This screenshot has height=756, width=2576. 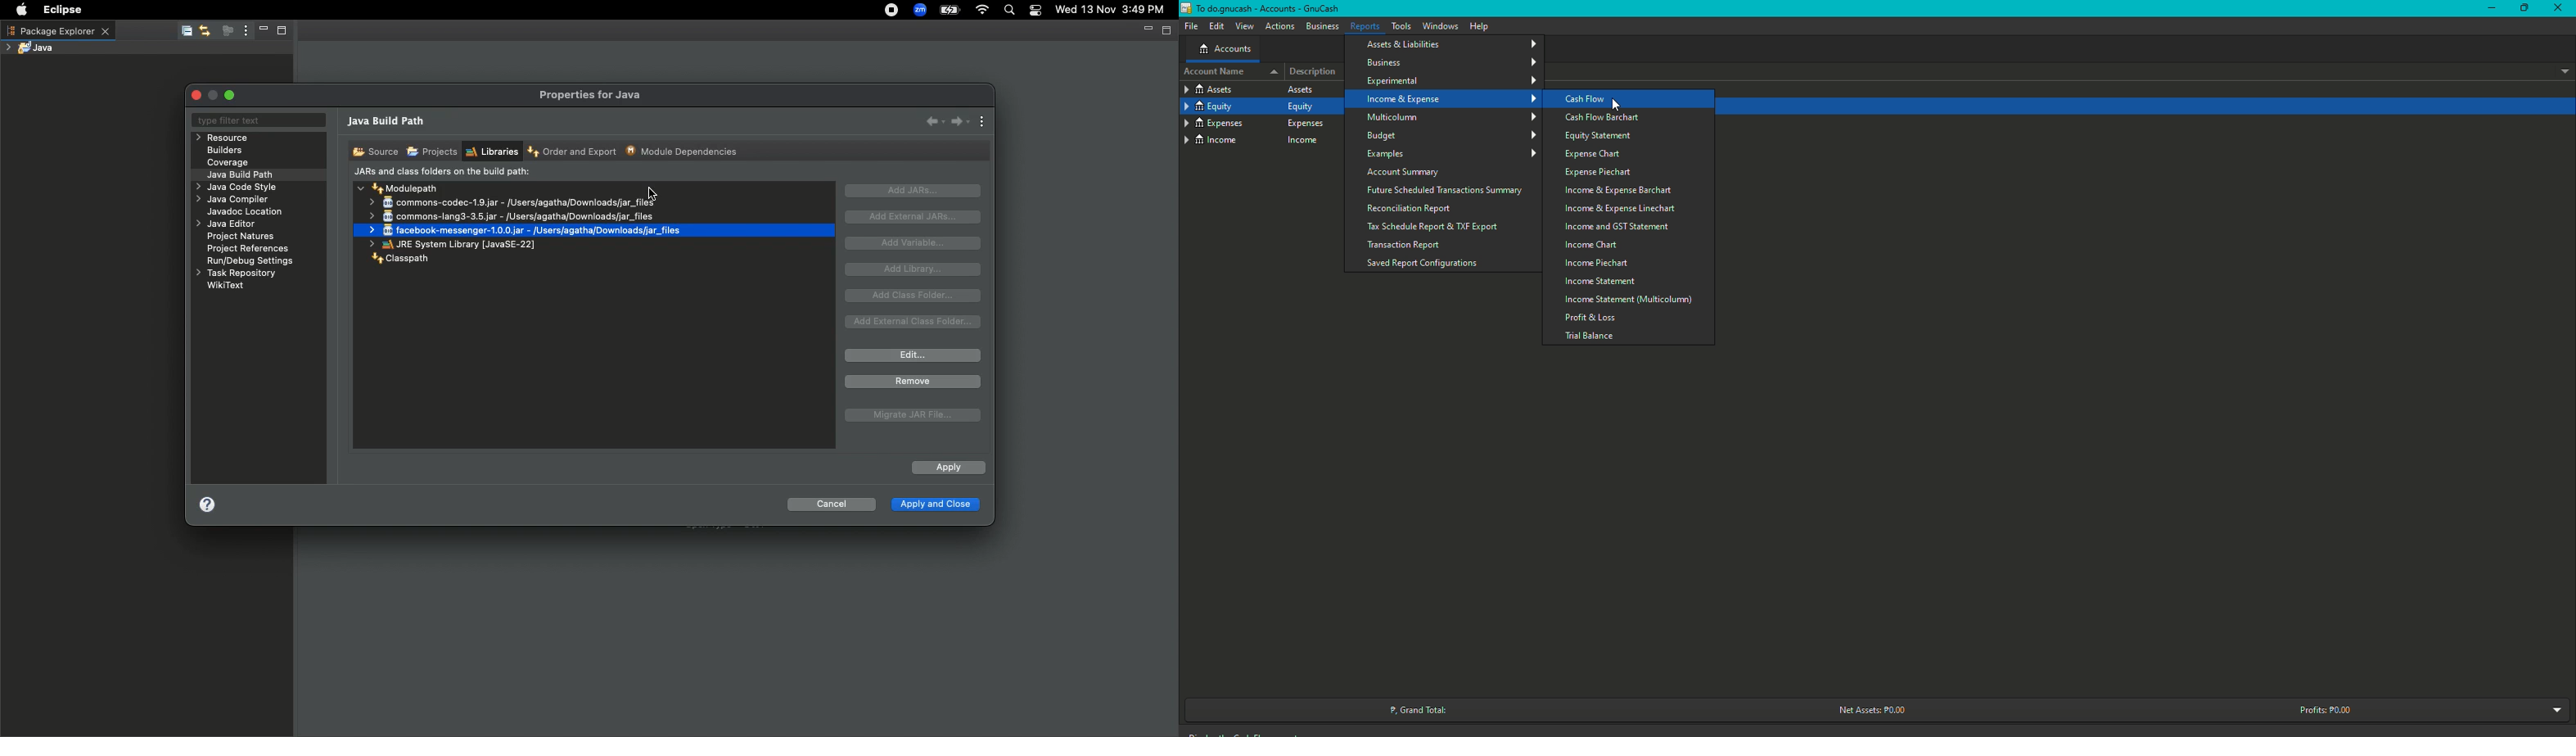 I want to click on Restore, so click(x=2488, y=10).